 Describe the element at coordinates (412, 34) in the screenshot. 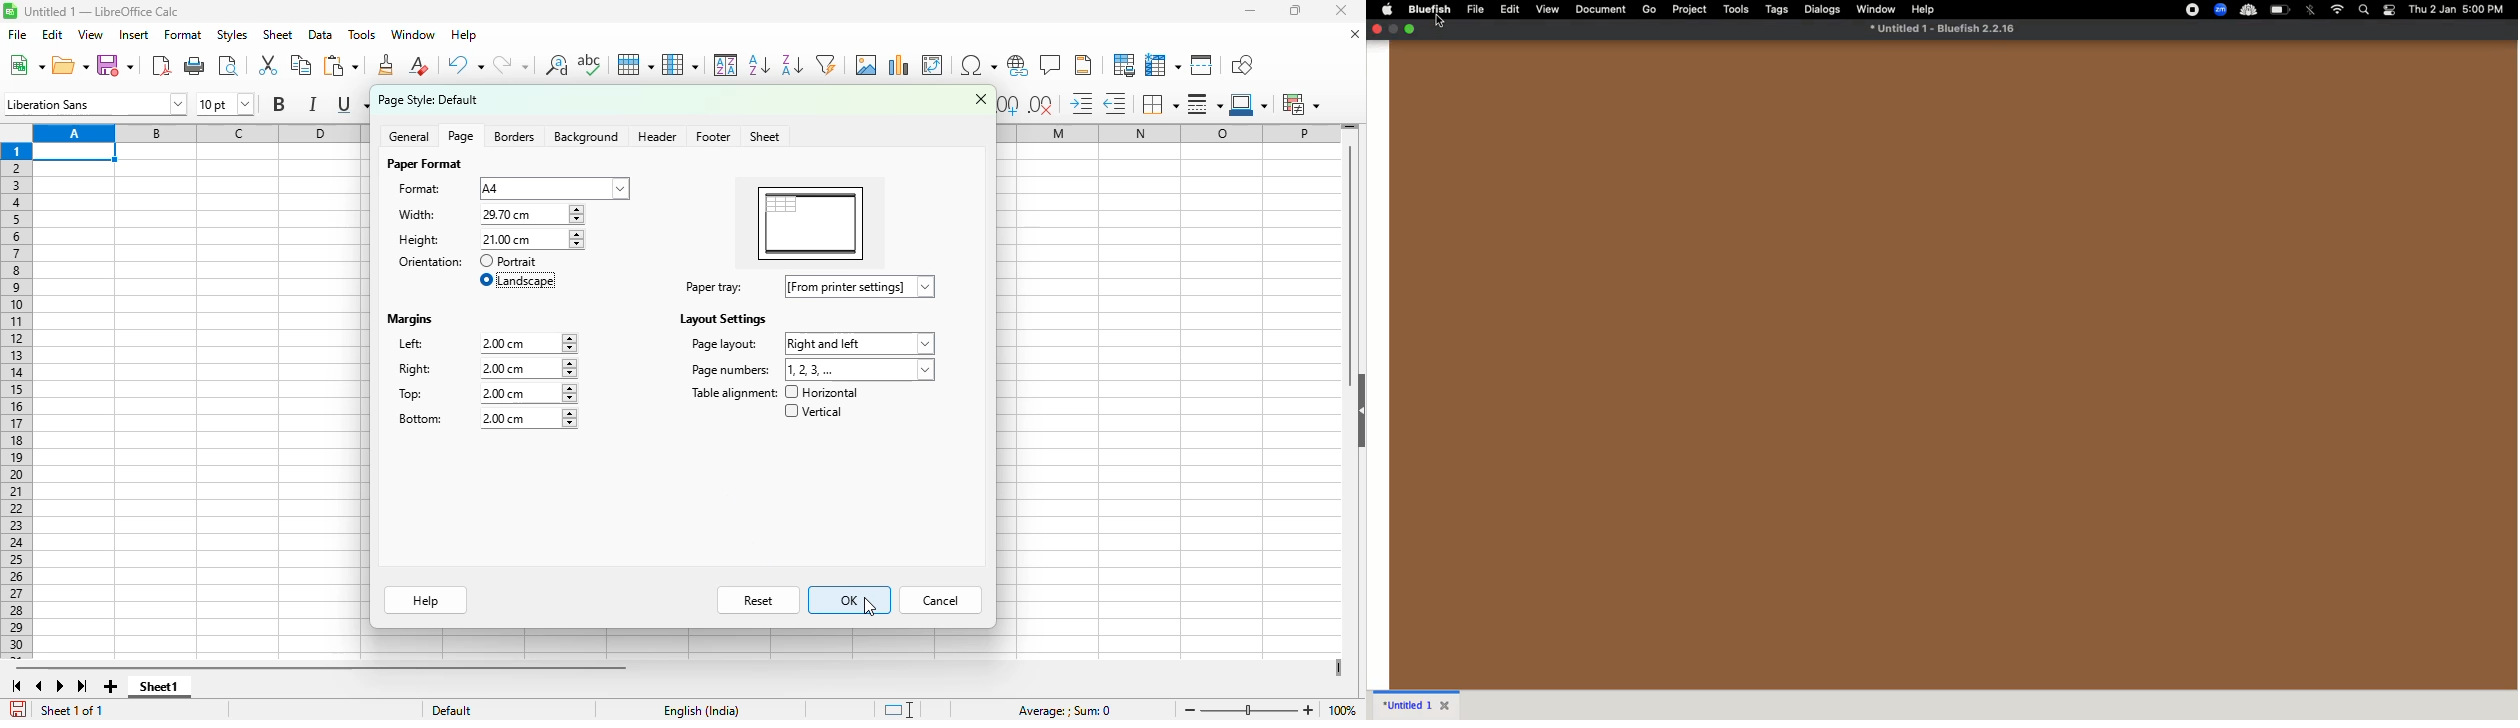

I see `window` at that location.